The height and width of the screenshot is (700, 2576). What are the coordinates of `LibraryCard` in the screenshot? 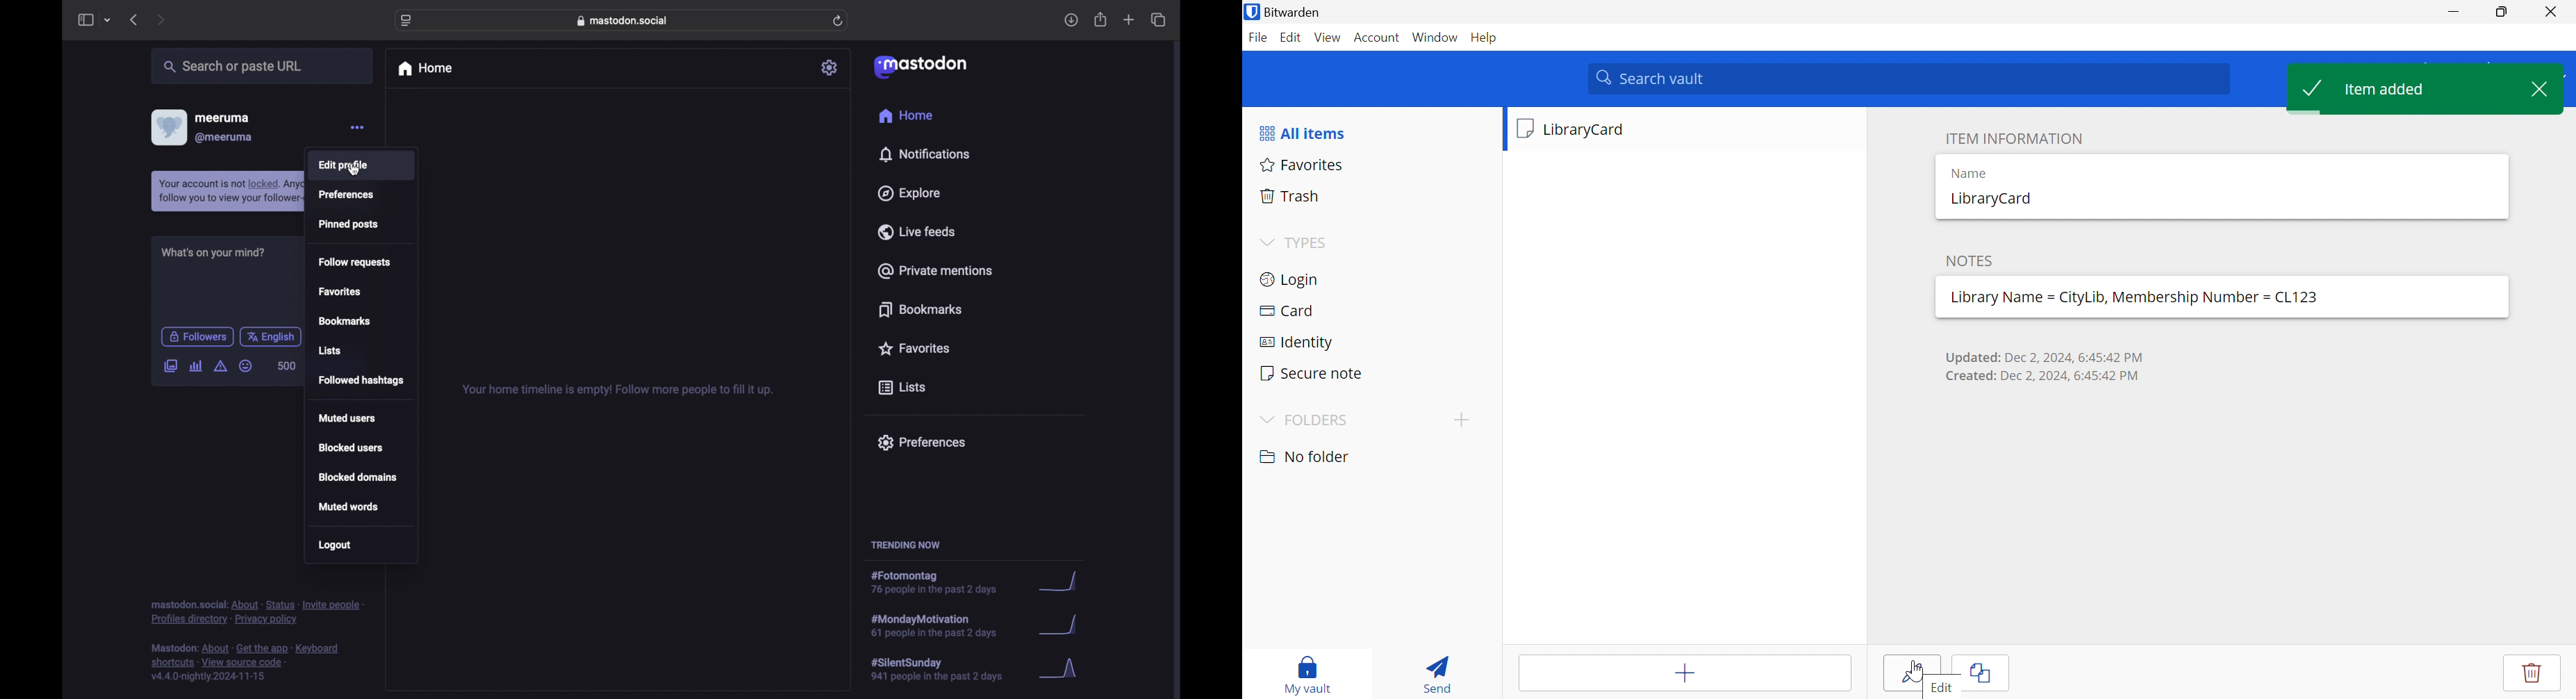 It's located at (1993, 199).